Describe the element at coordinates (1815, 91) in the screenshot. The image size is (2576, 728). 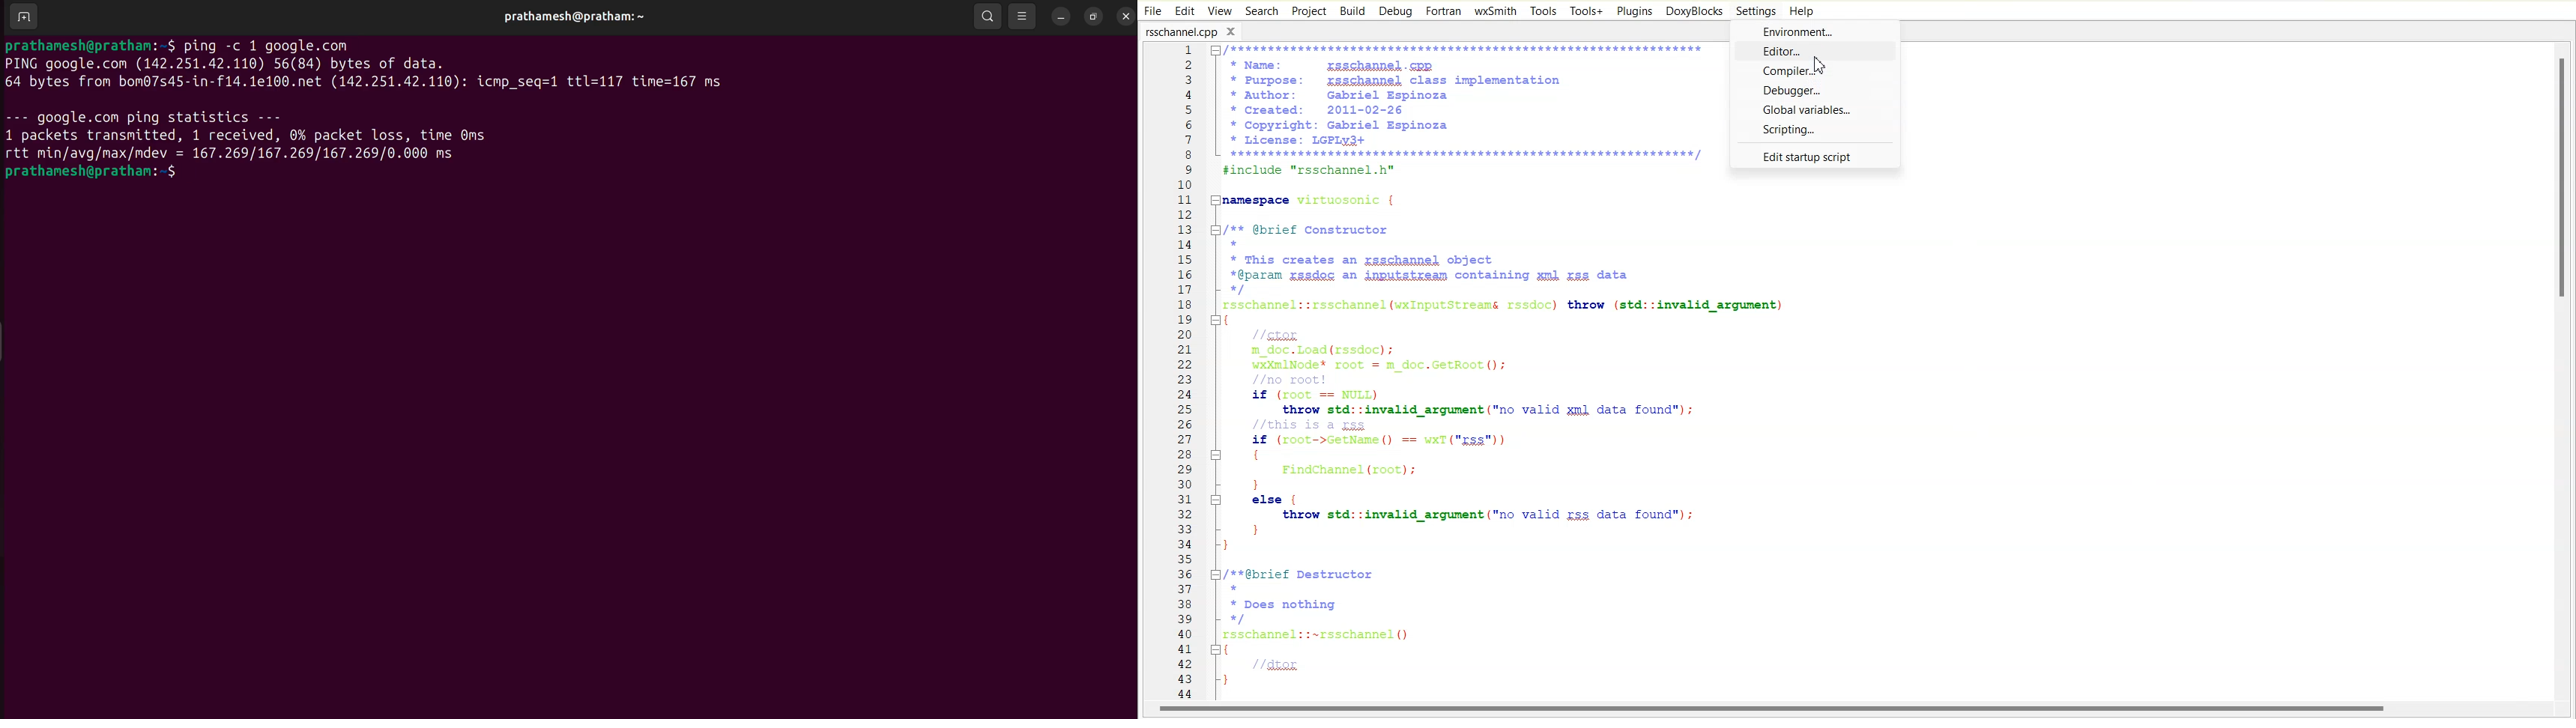
I see `Debugger` at that location.